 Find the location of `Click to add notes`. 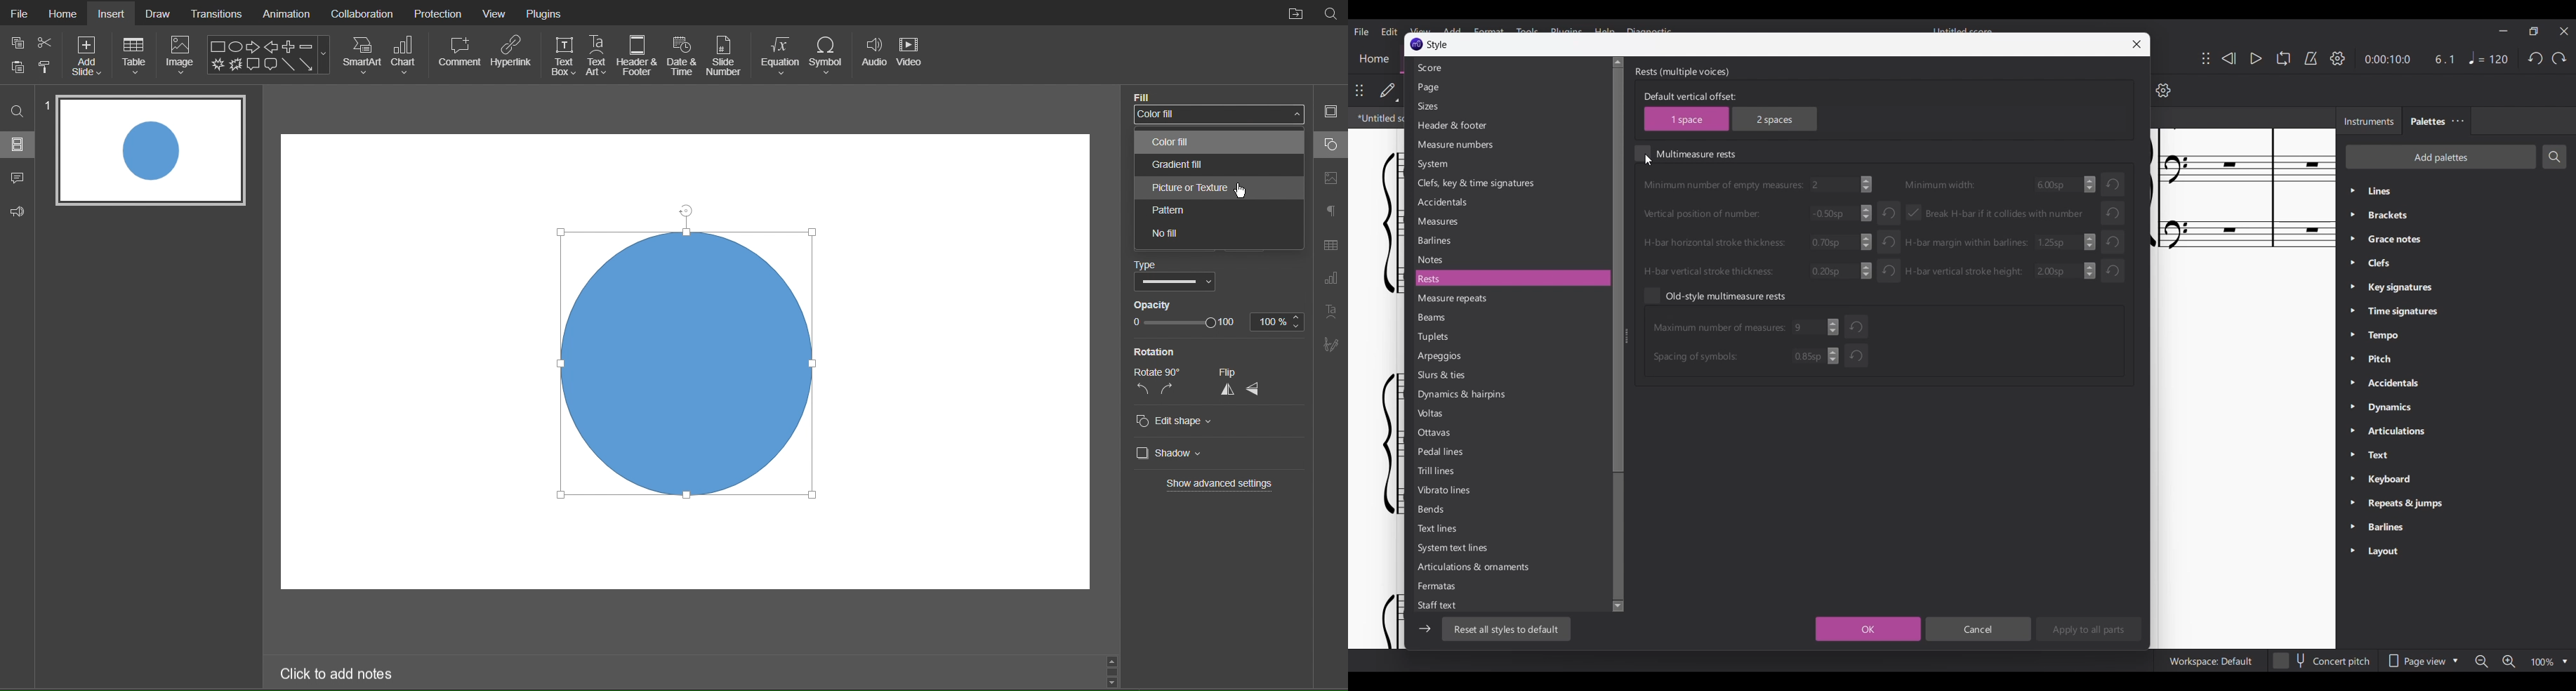

Click to add notes is located at coordinates (338, 673).